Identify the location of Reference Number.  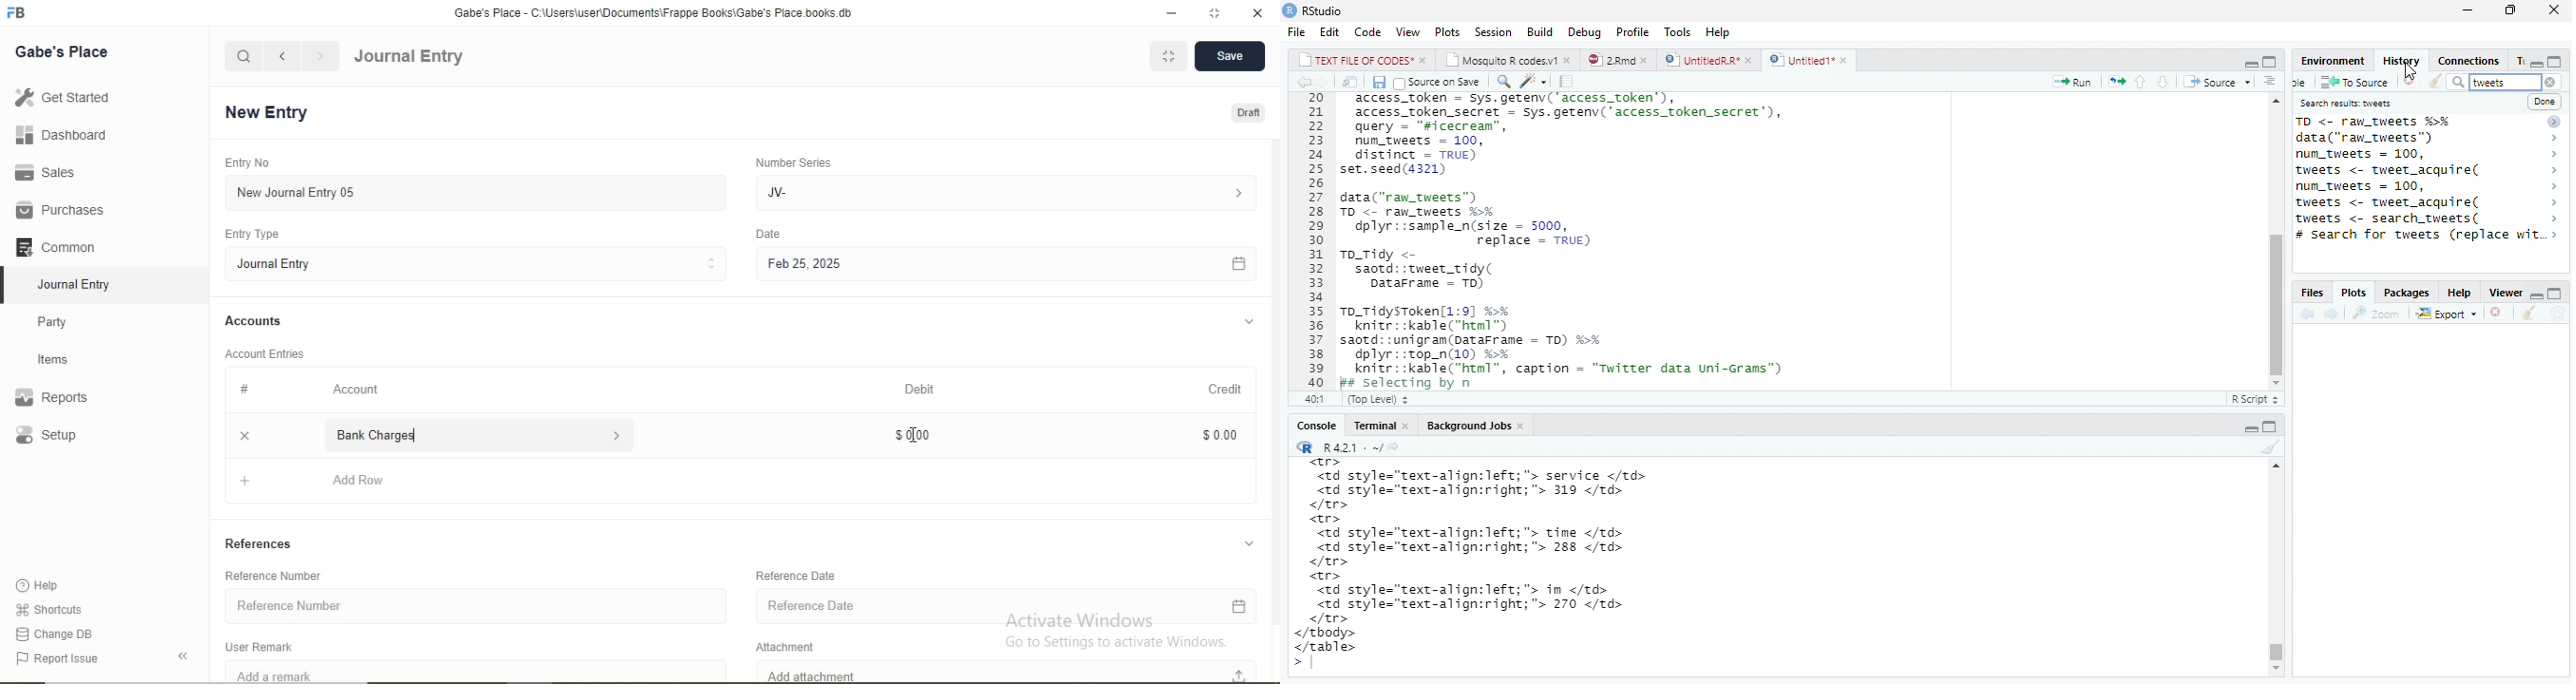
(476, 603).